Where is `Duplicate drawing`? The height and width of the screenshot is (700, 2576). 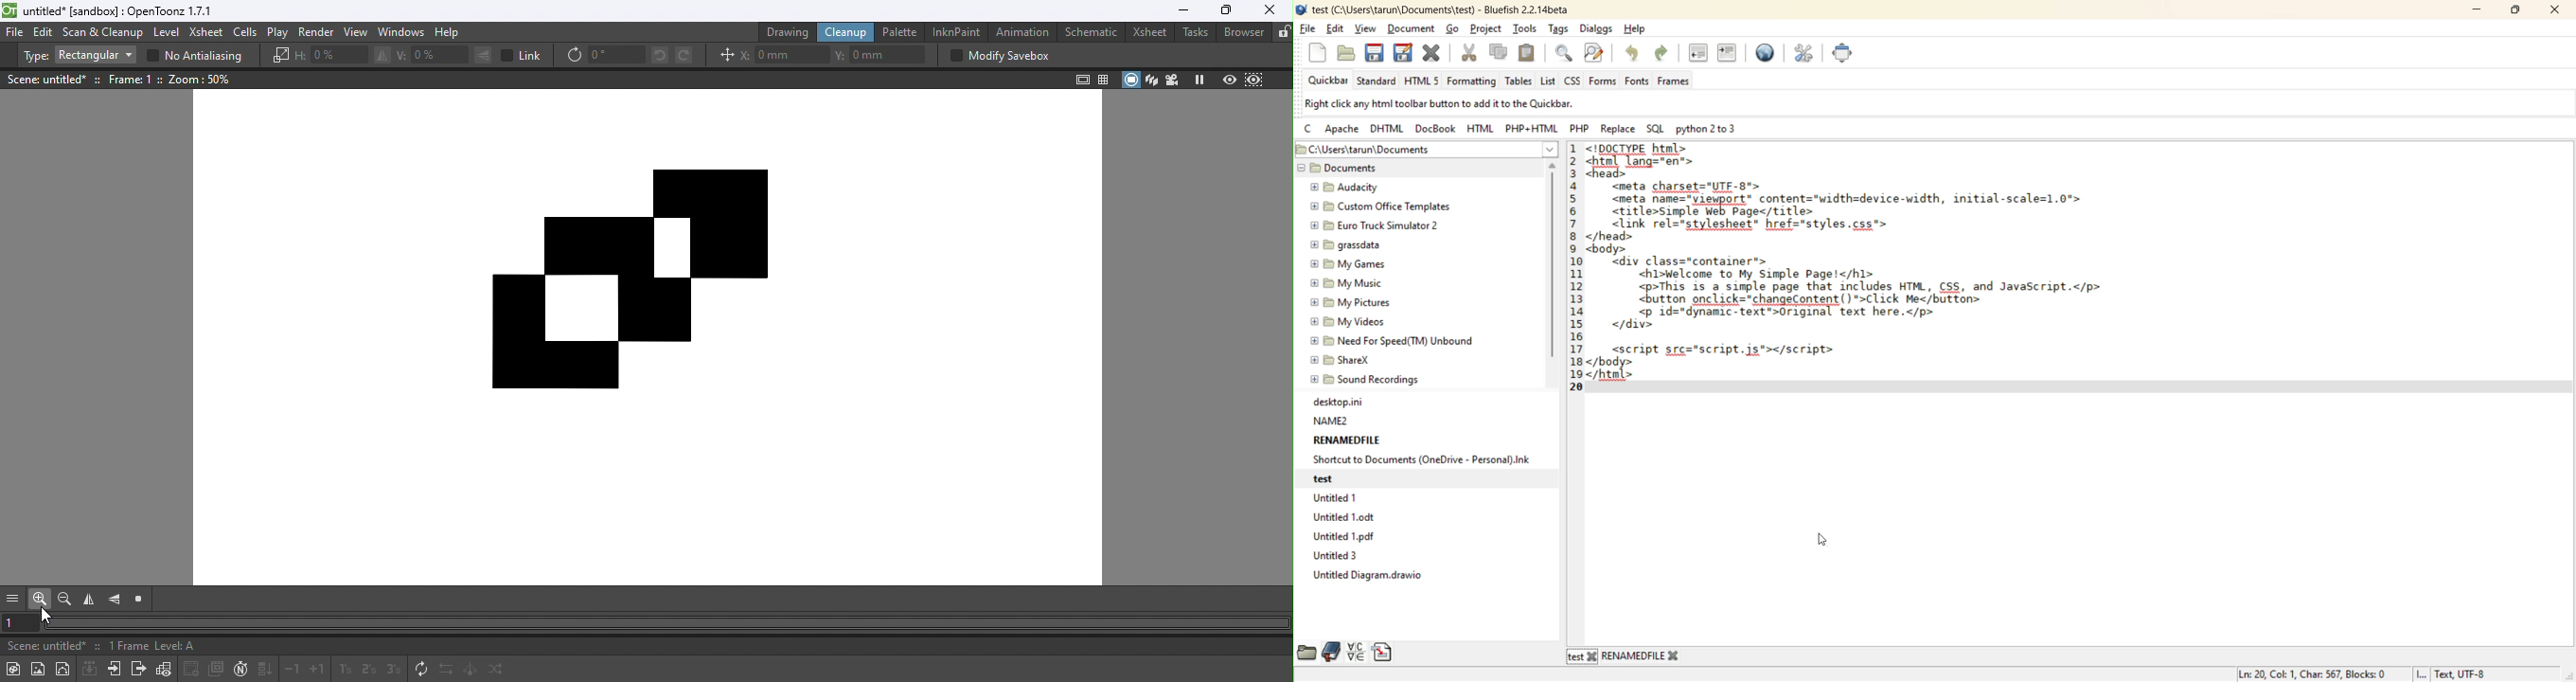 Duplicate drawing is located at coordinates (218, 670).